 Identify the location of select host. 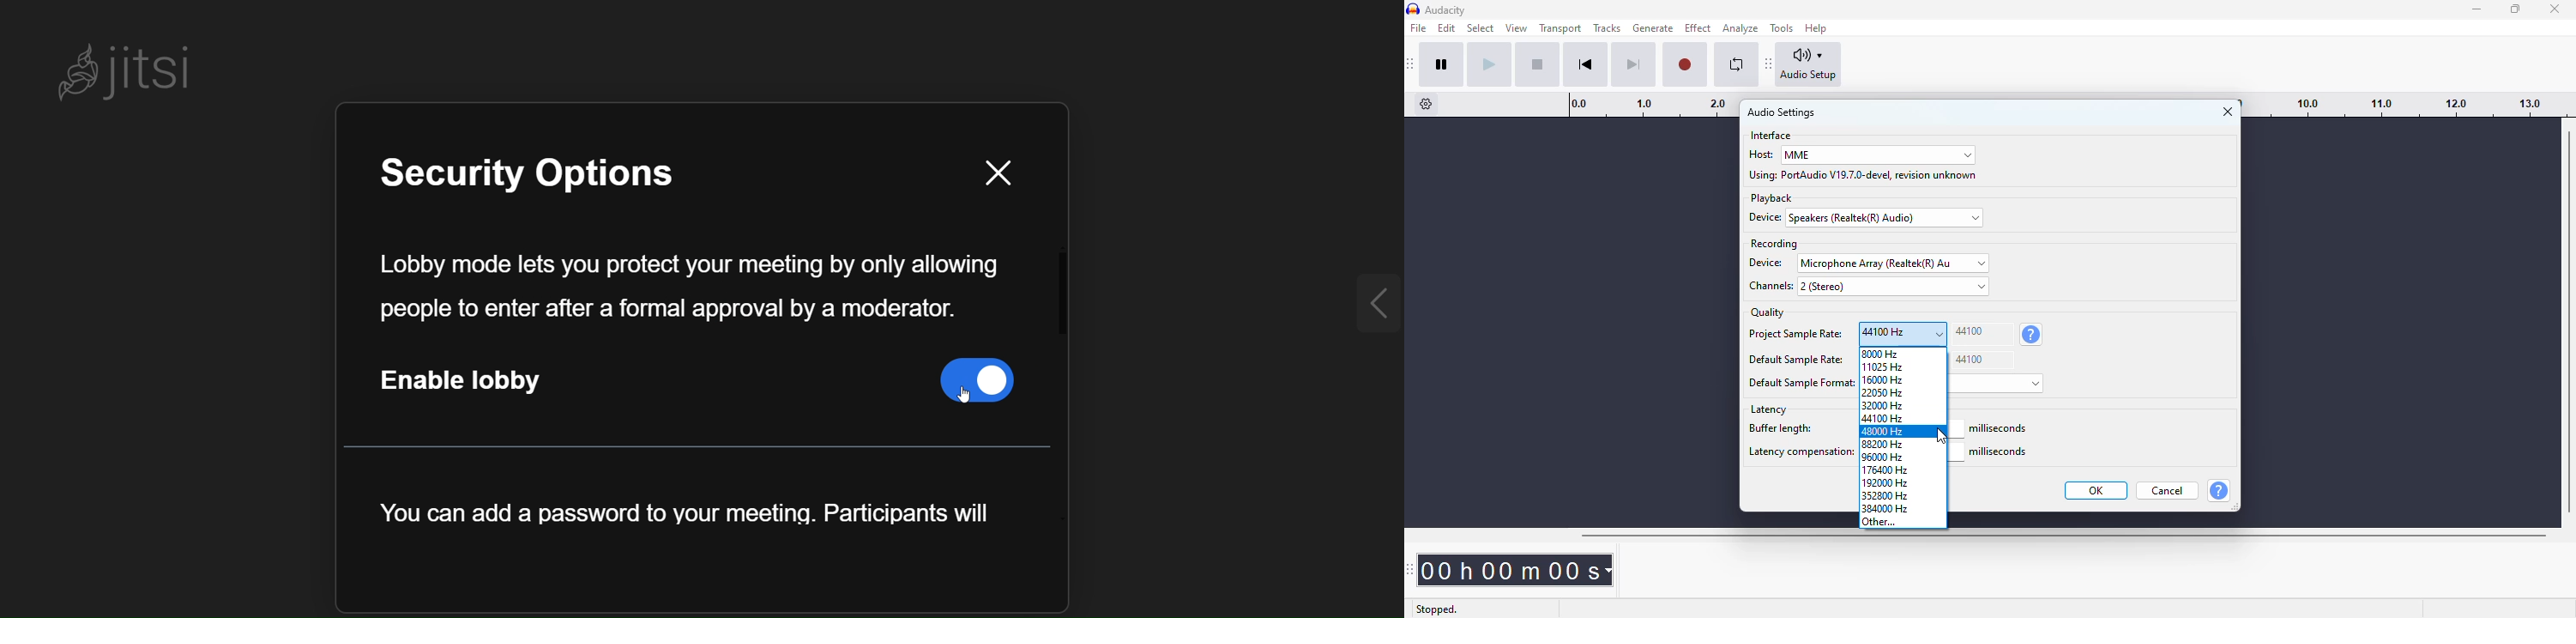
(1878, 155).